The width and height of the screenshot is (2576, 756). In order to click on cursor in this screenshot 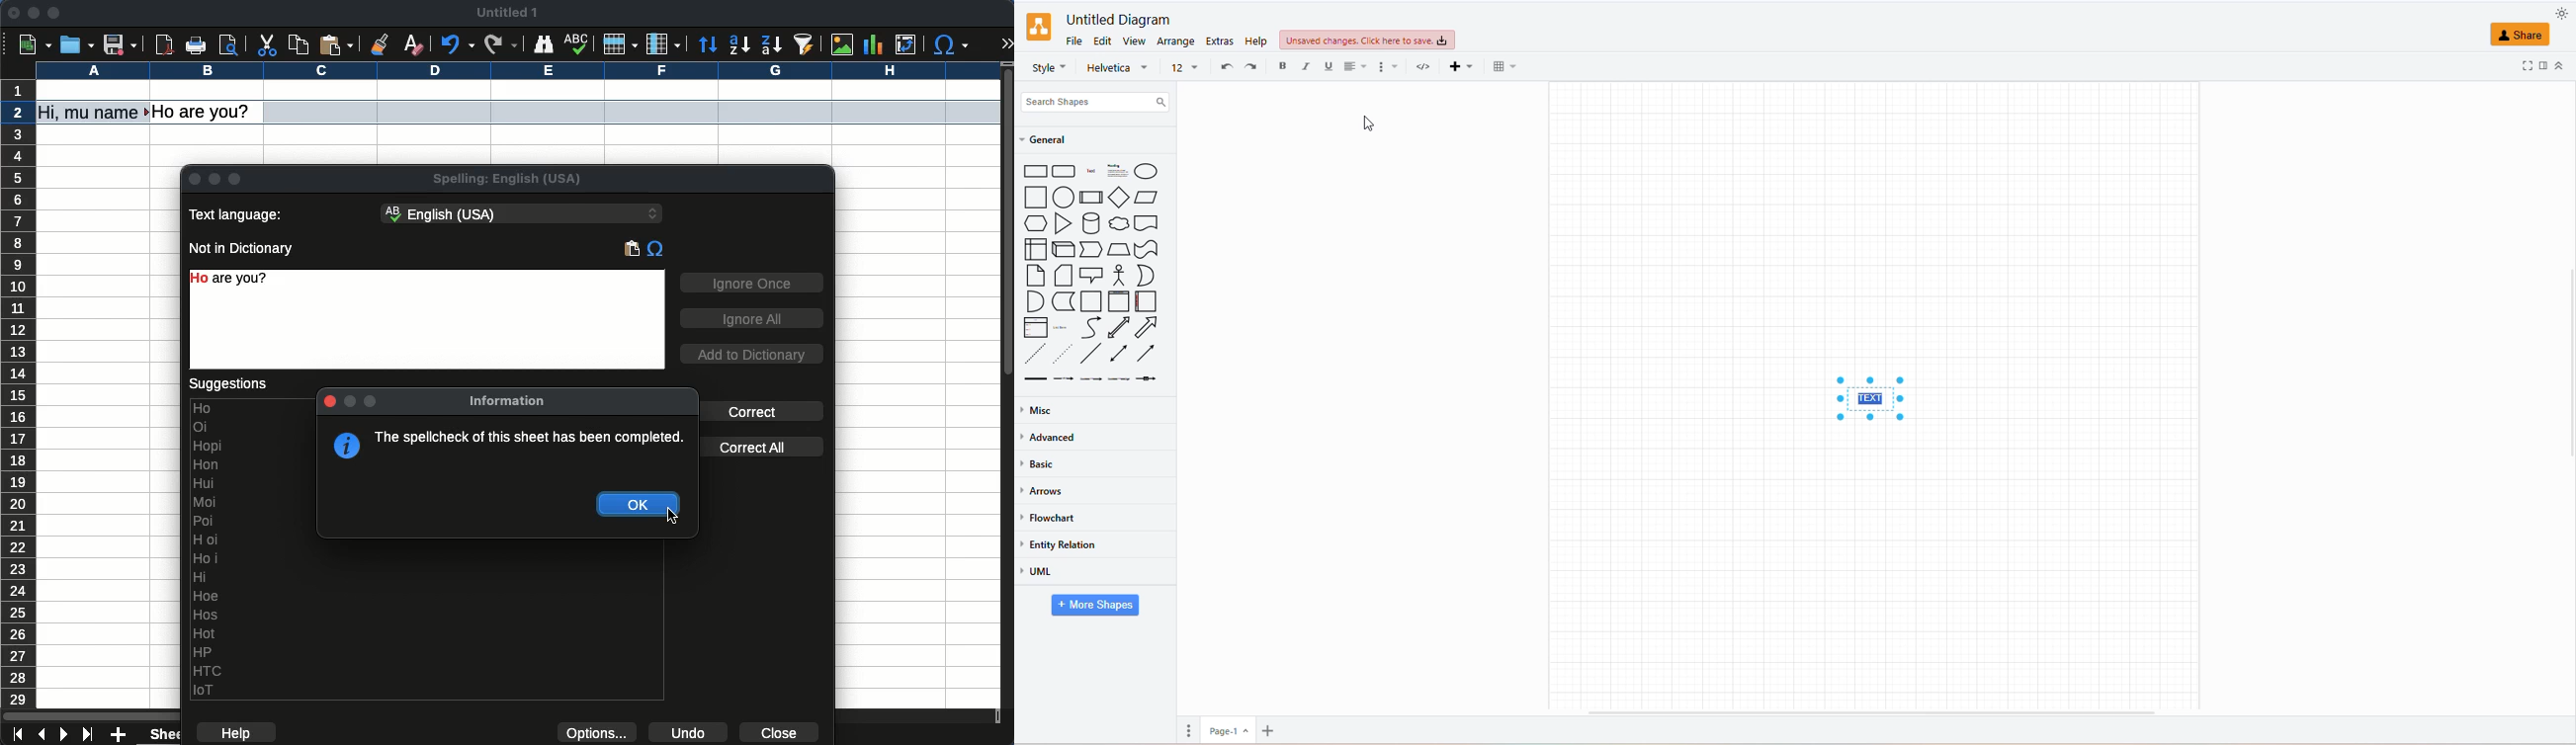, I will do `click(673, 518)`.